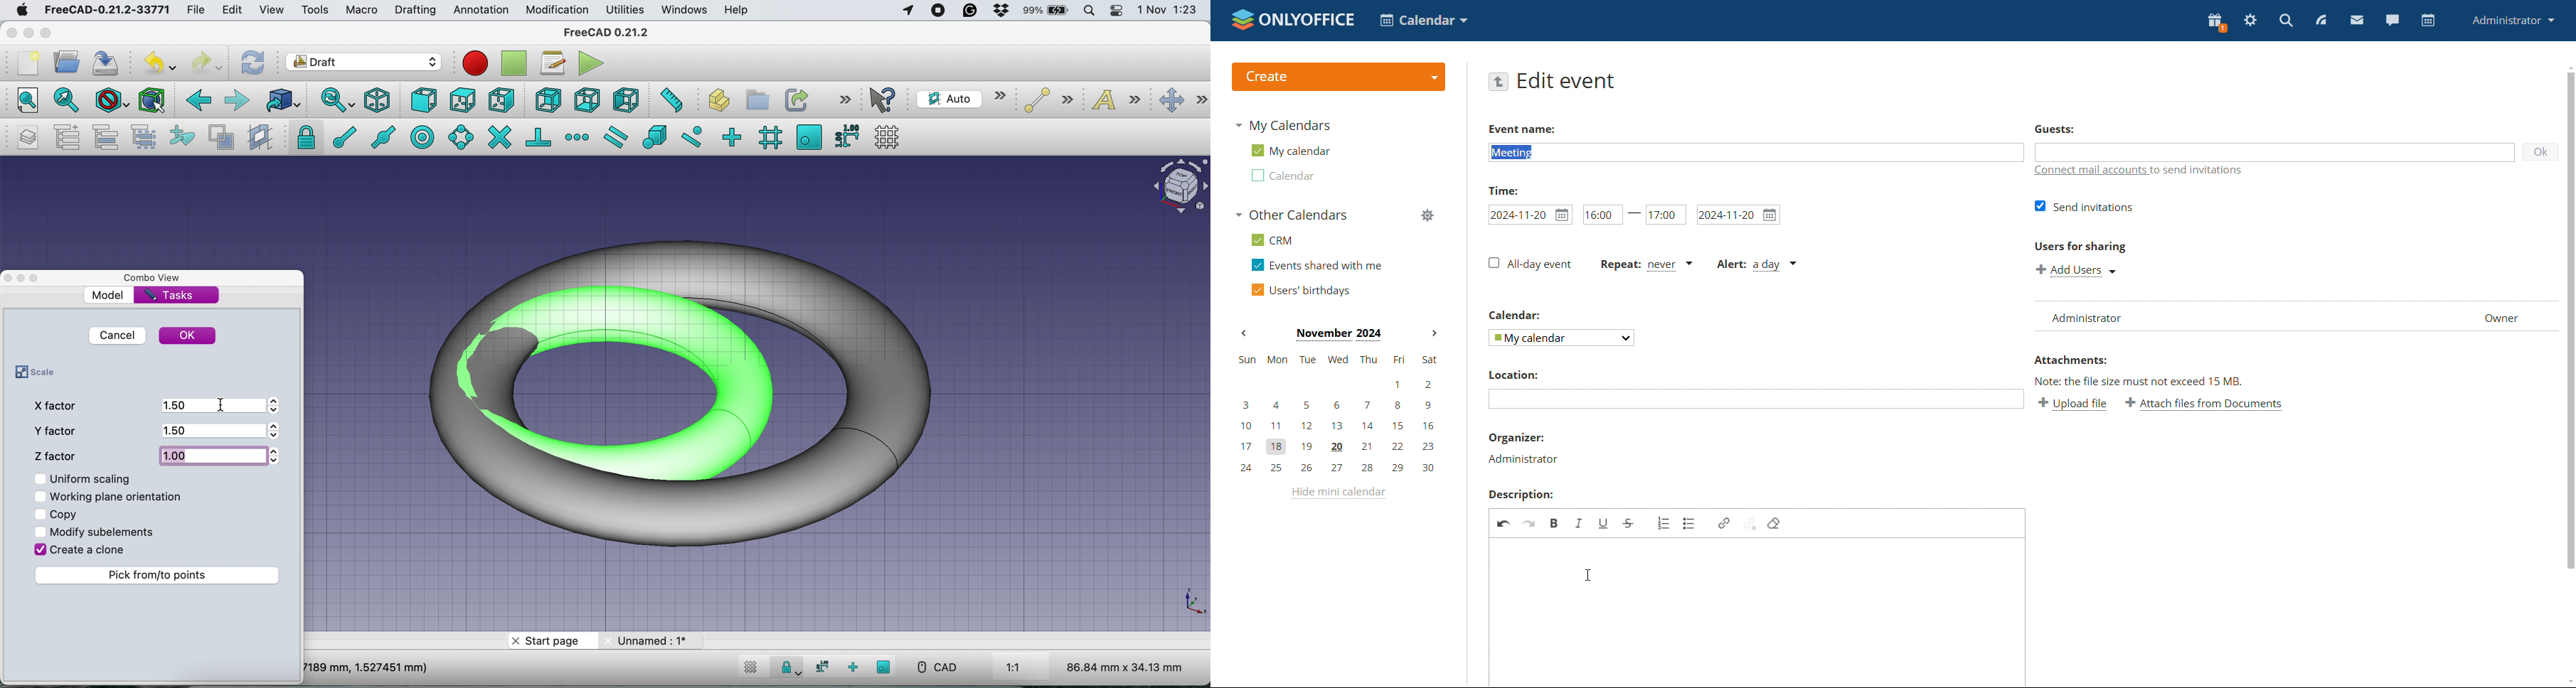 The image size is (2576, 700). I want to click on move, so click(1183, 101).